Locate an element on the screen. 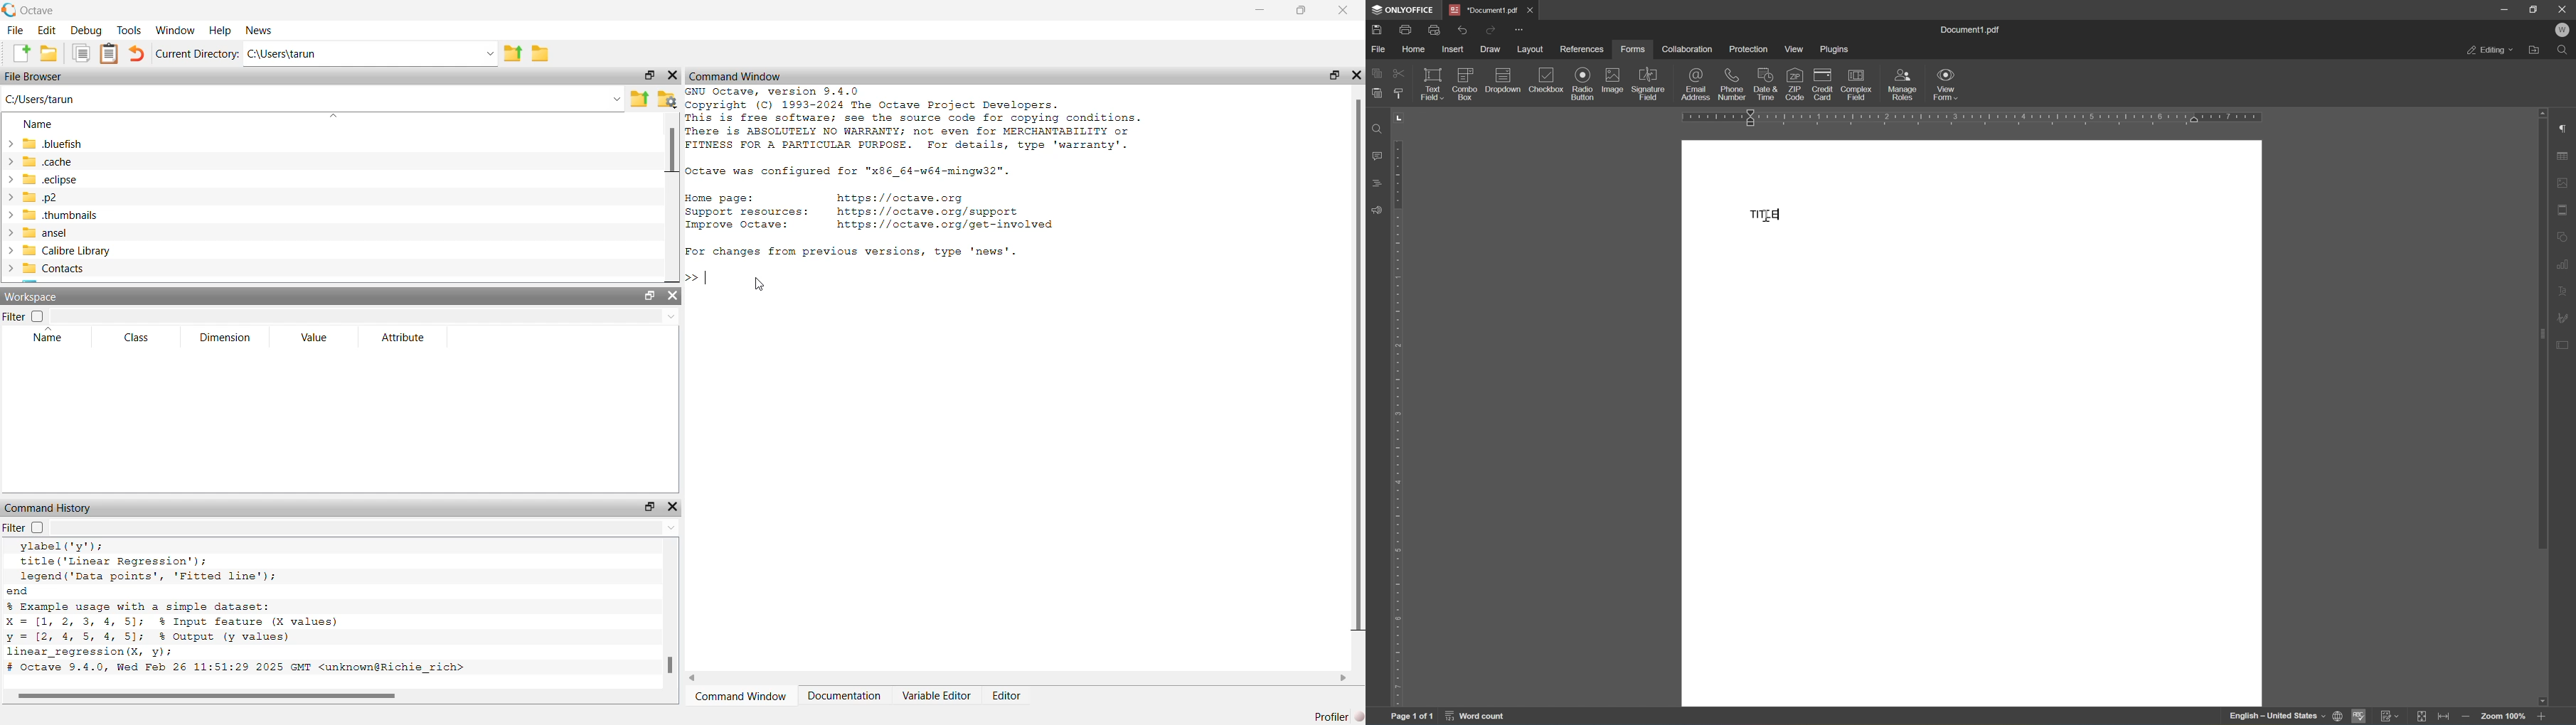  undo is located at coordinates (1463, 31).